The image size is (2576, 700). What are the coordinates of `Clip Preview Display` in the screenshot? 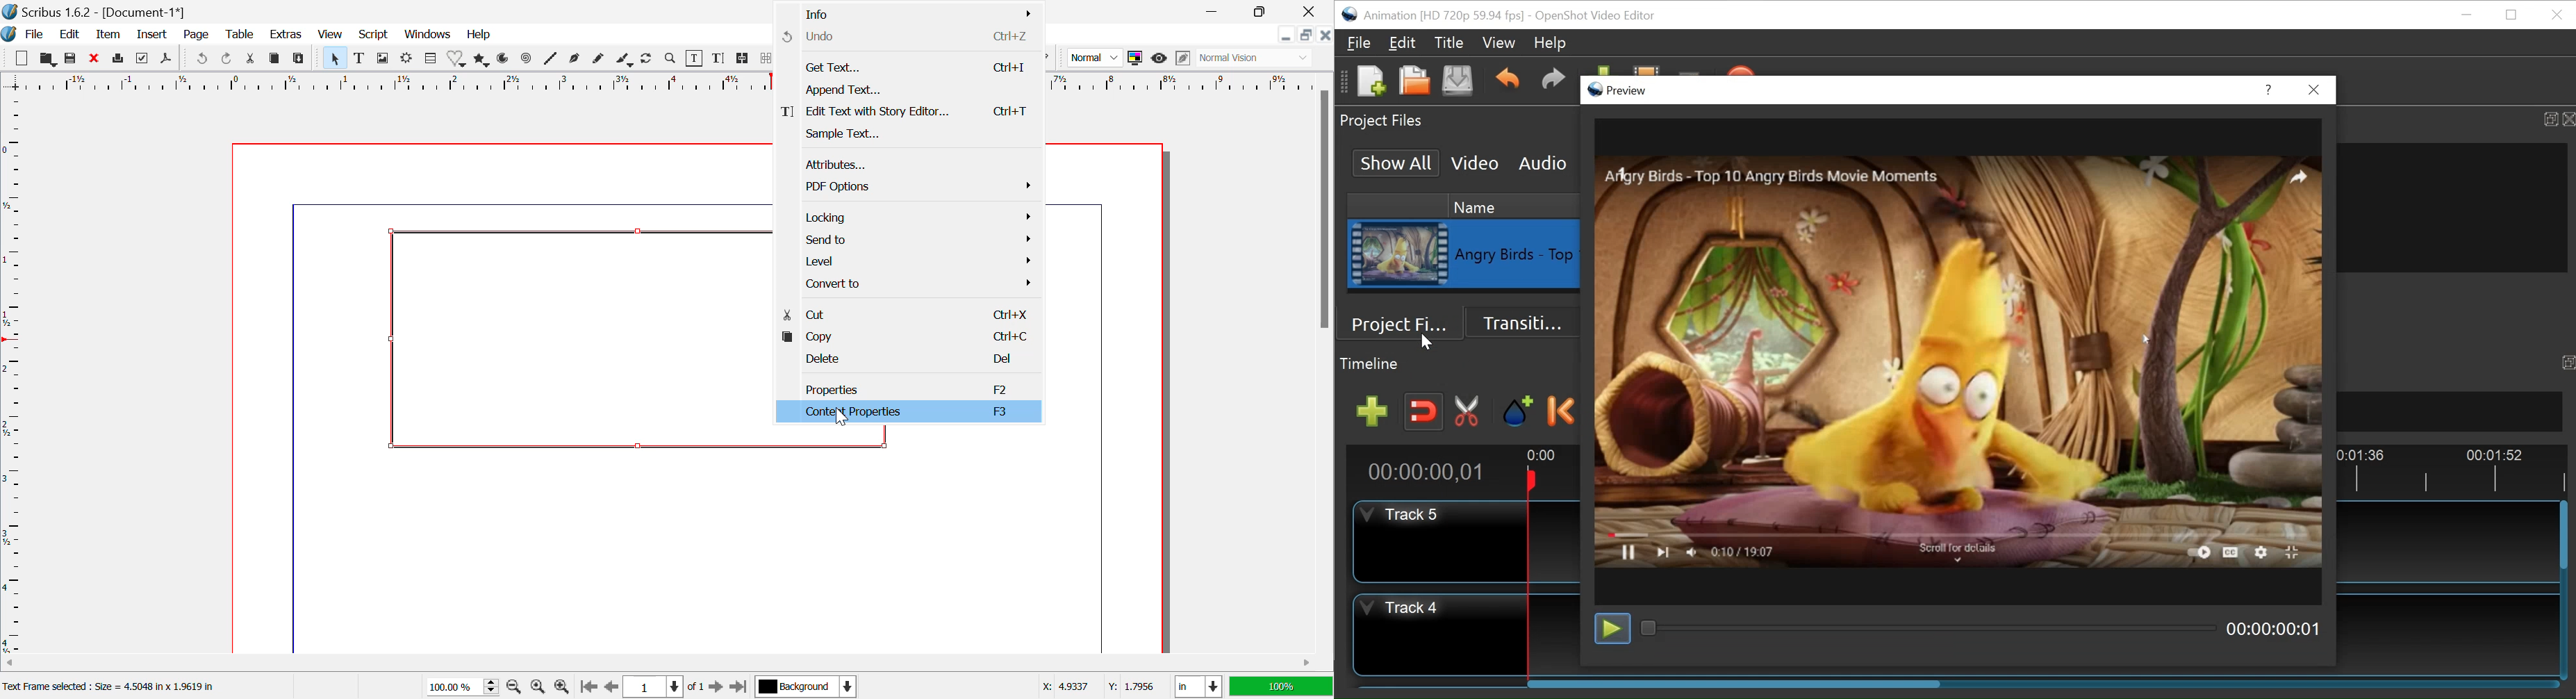 It's located at (1960, 362).